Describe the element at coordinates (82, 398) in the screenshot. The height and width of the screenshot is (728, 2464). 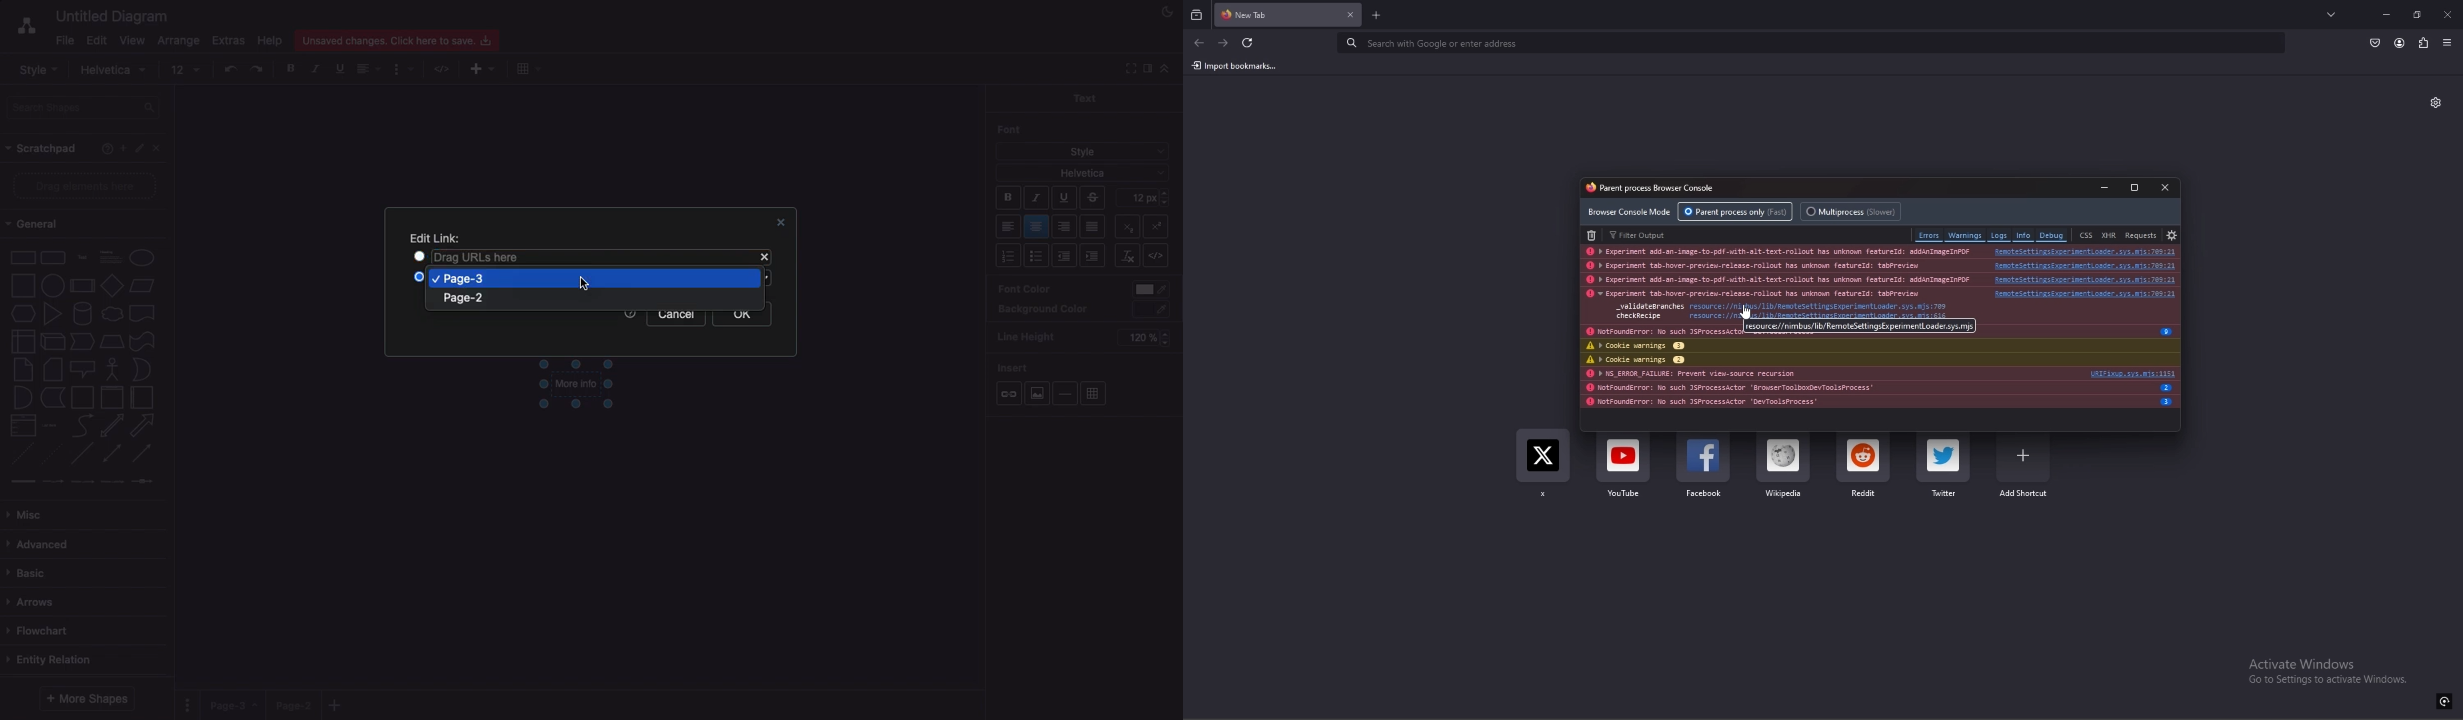
I see `container` at that location.